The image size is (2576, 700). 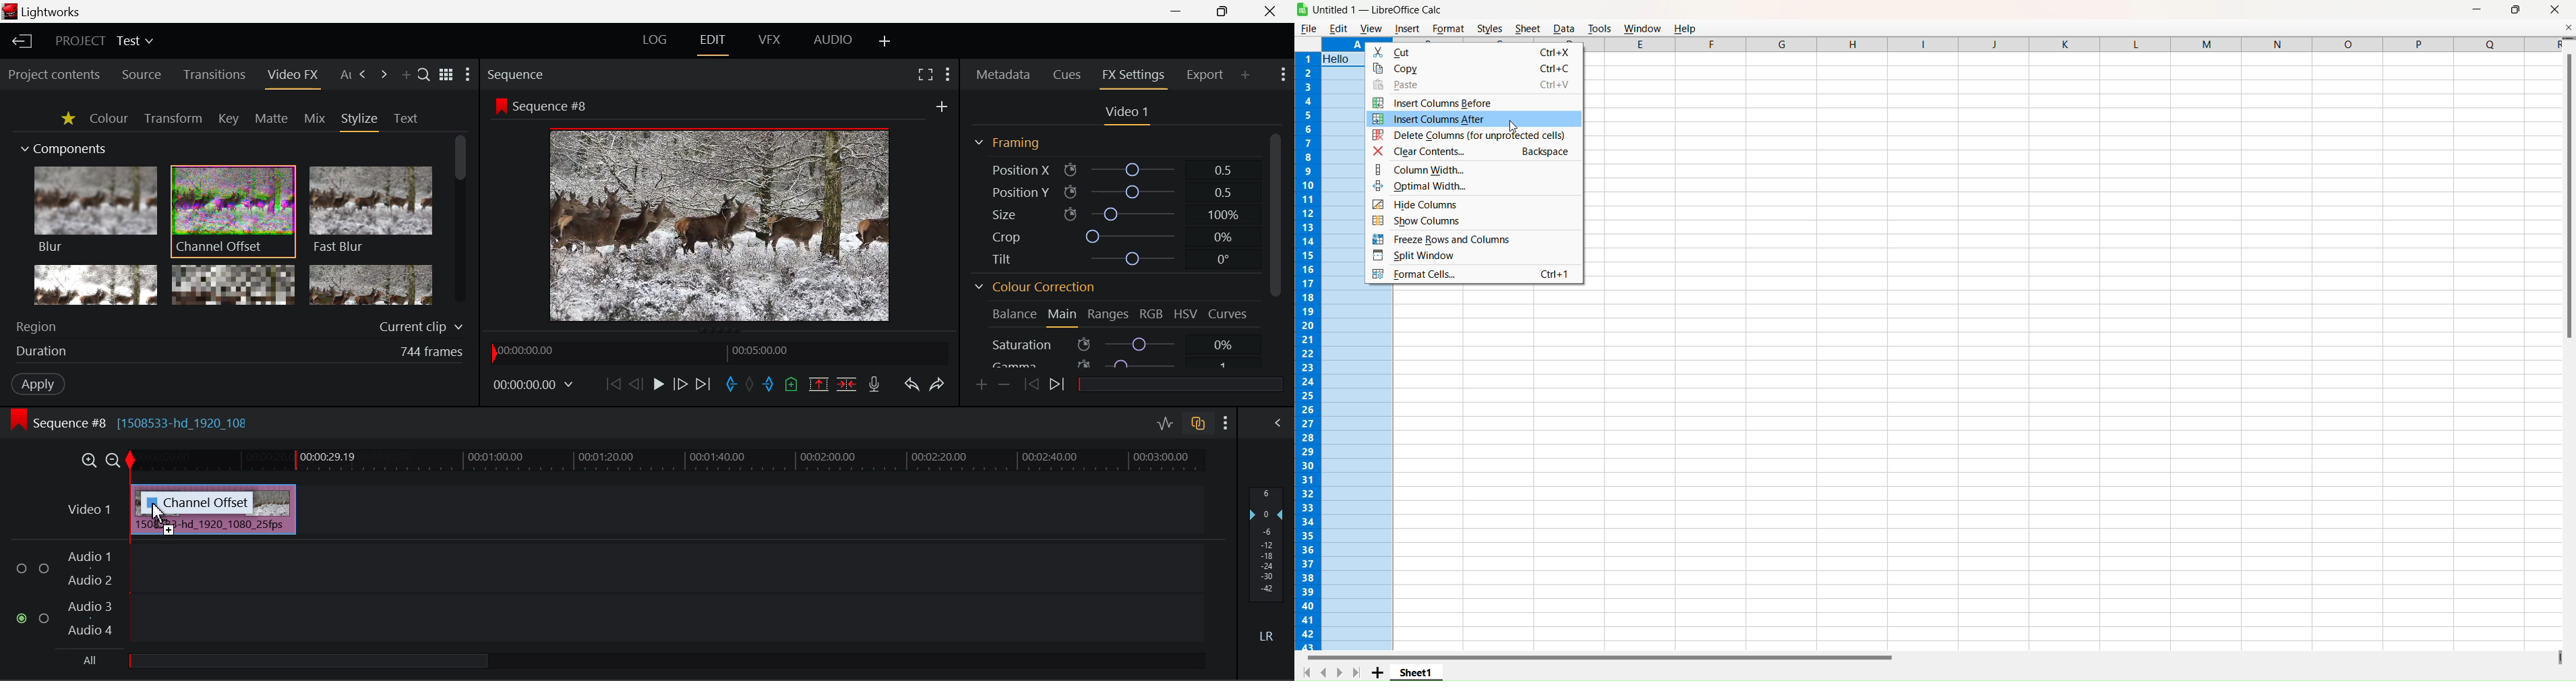 What do you see at coordinates (62, 146) in the screenshot?
I see `Components Section` at bounding box center [62, 146].